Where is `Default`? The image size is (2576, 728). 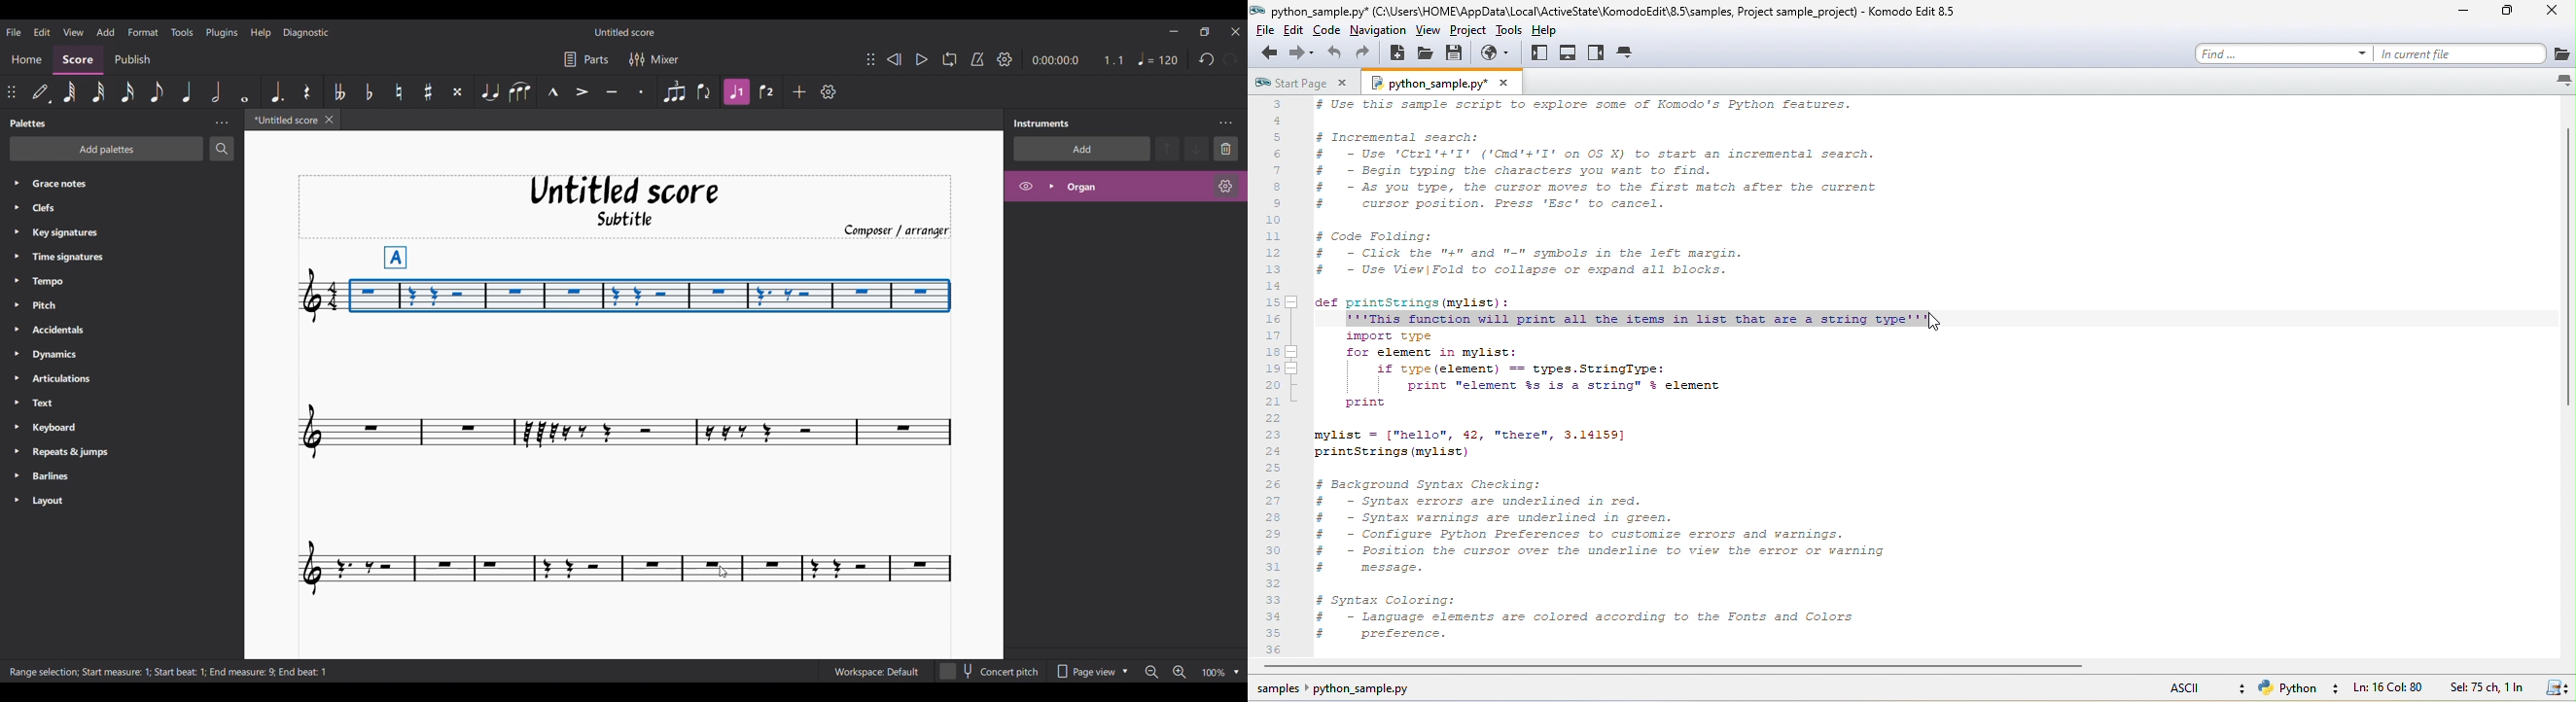
Default is located at coordinates (40, 91).